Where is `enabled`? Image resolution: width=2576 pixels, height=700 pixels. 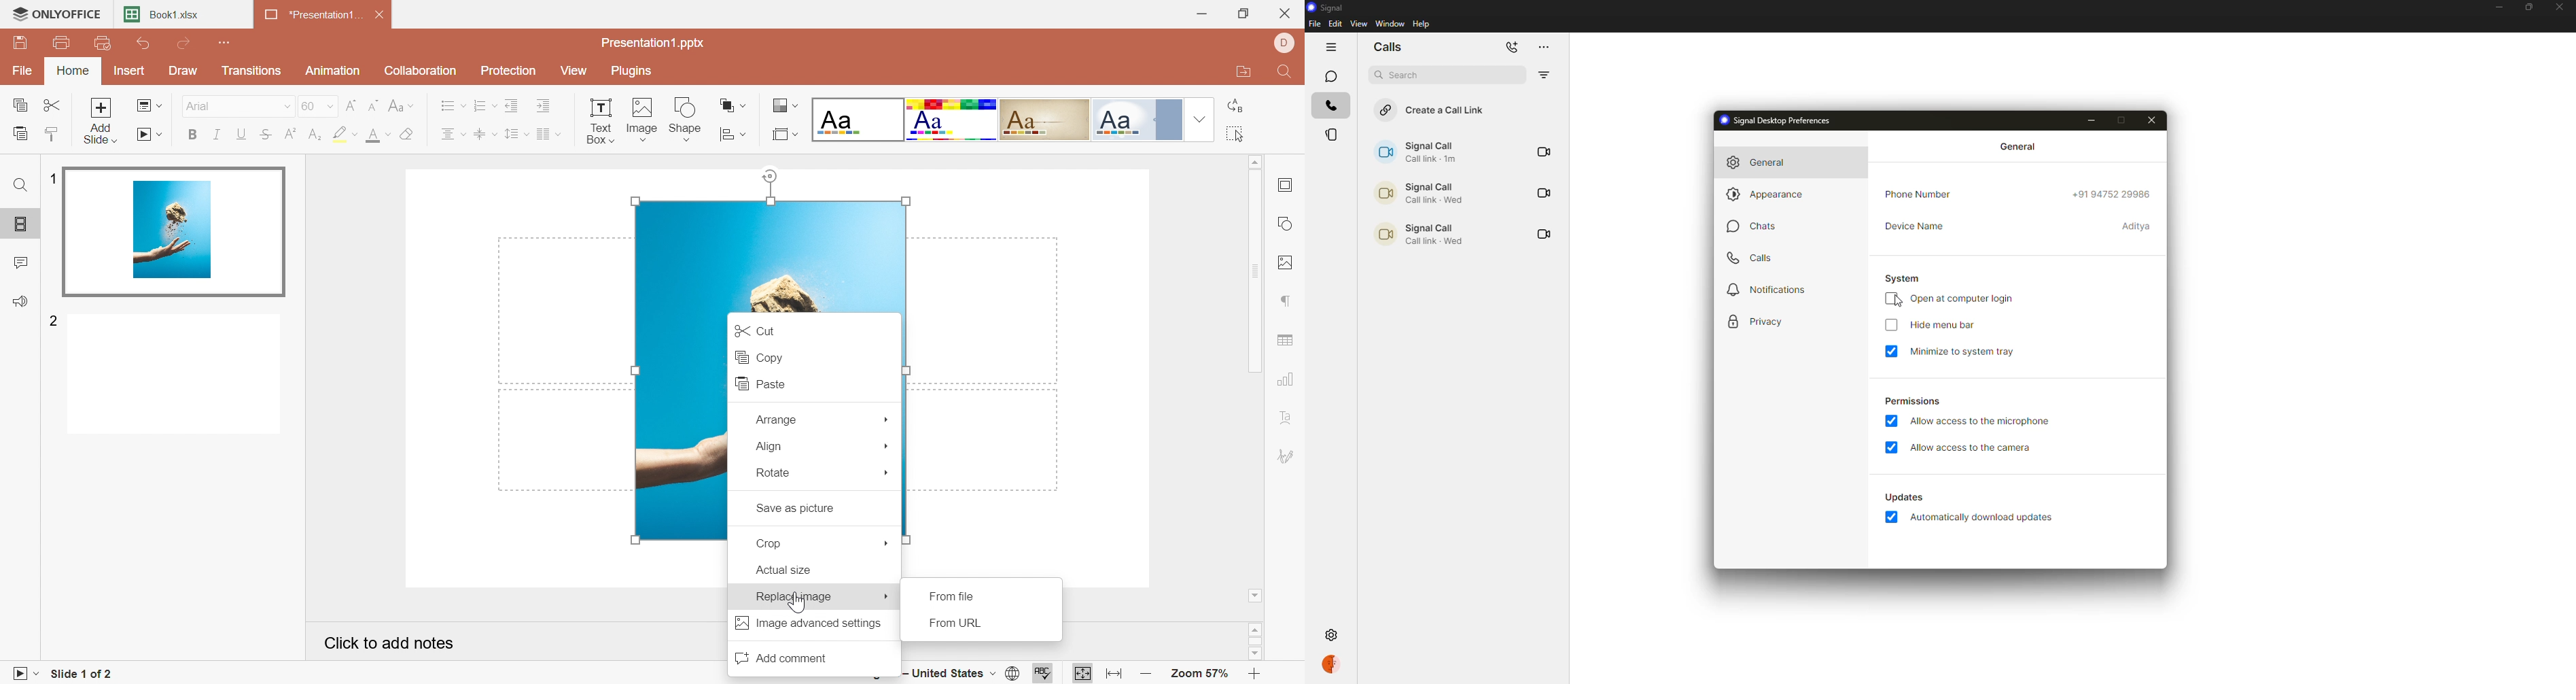 enabled is located at coordinates (1893, 351).